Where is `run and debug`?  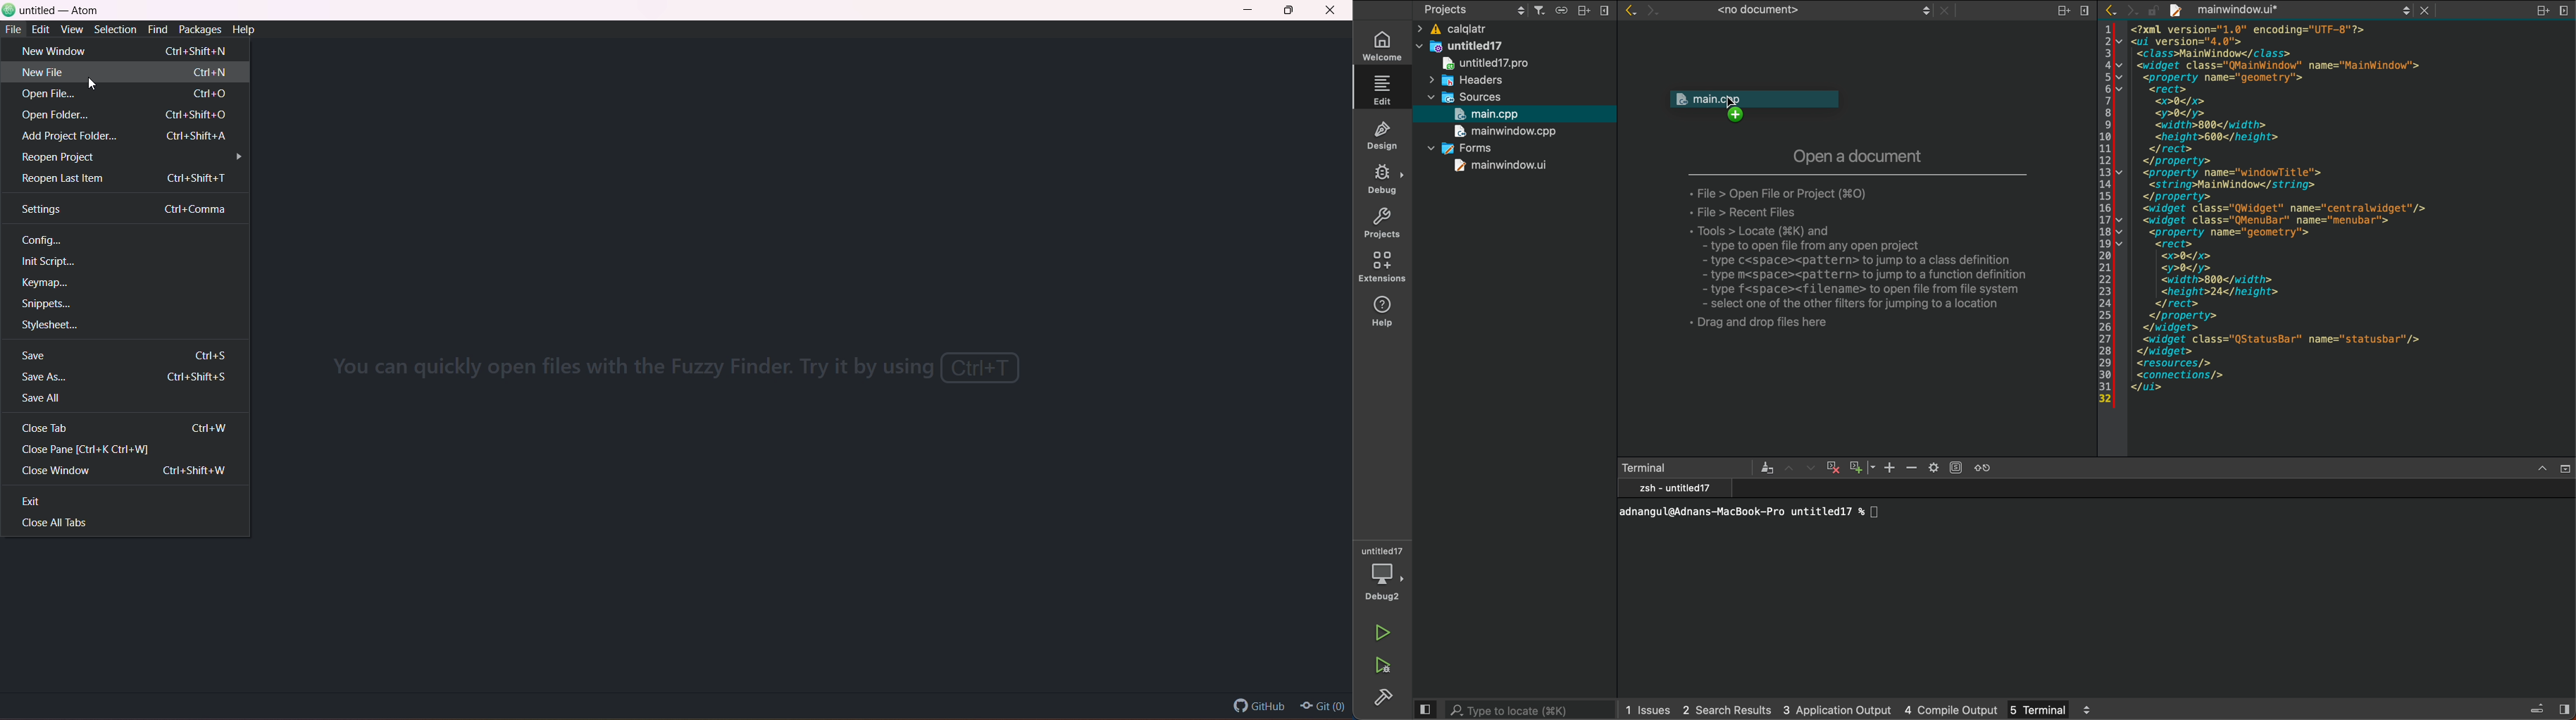
run and debug is located at coordinates (1387, 663).